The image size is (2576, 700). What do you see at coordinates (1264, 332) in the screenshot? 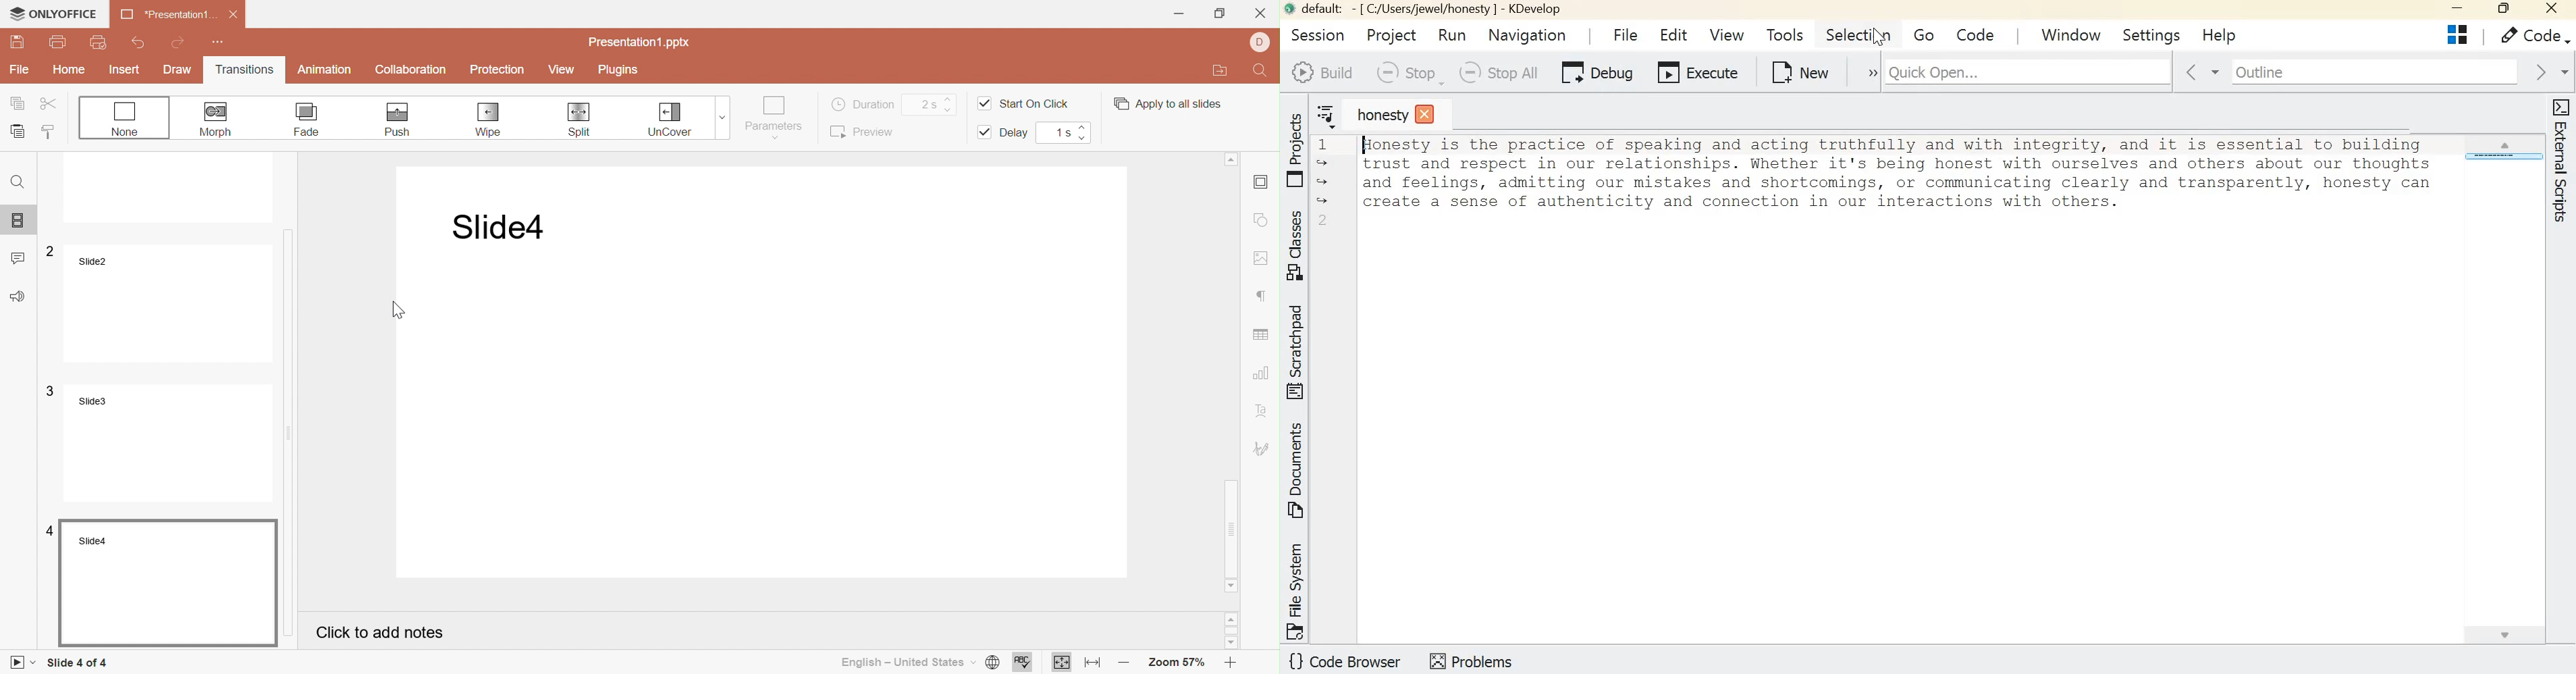
I see `Insert chart` at bounding box center [1264, 332].